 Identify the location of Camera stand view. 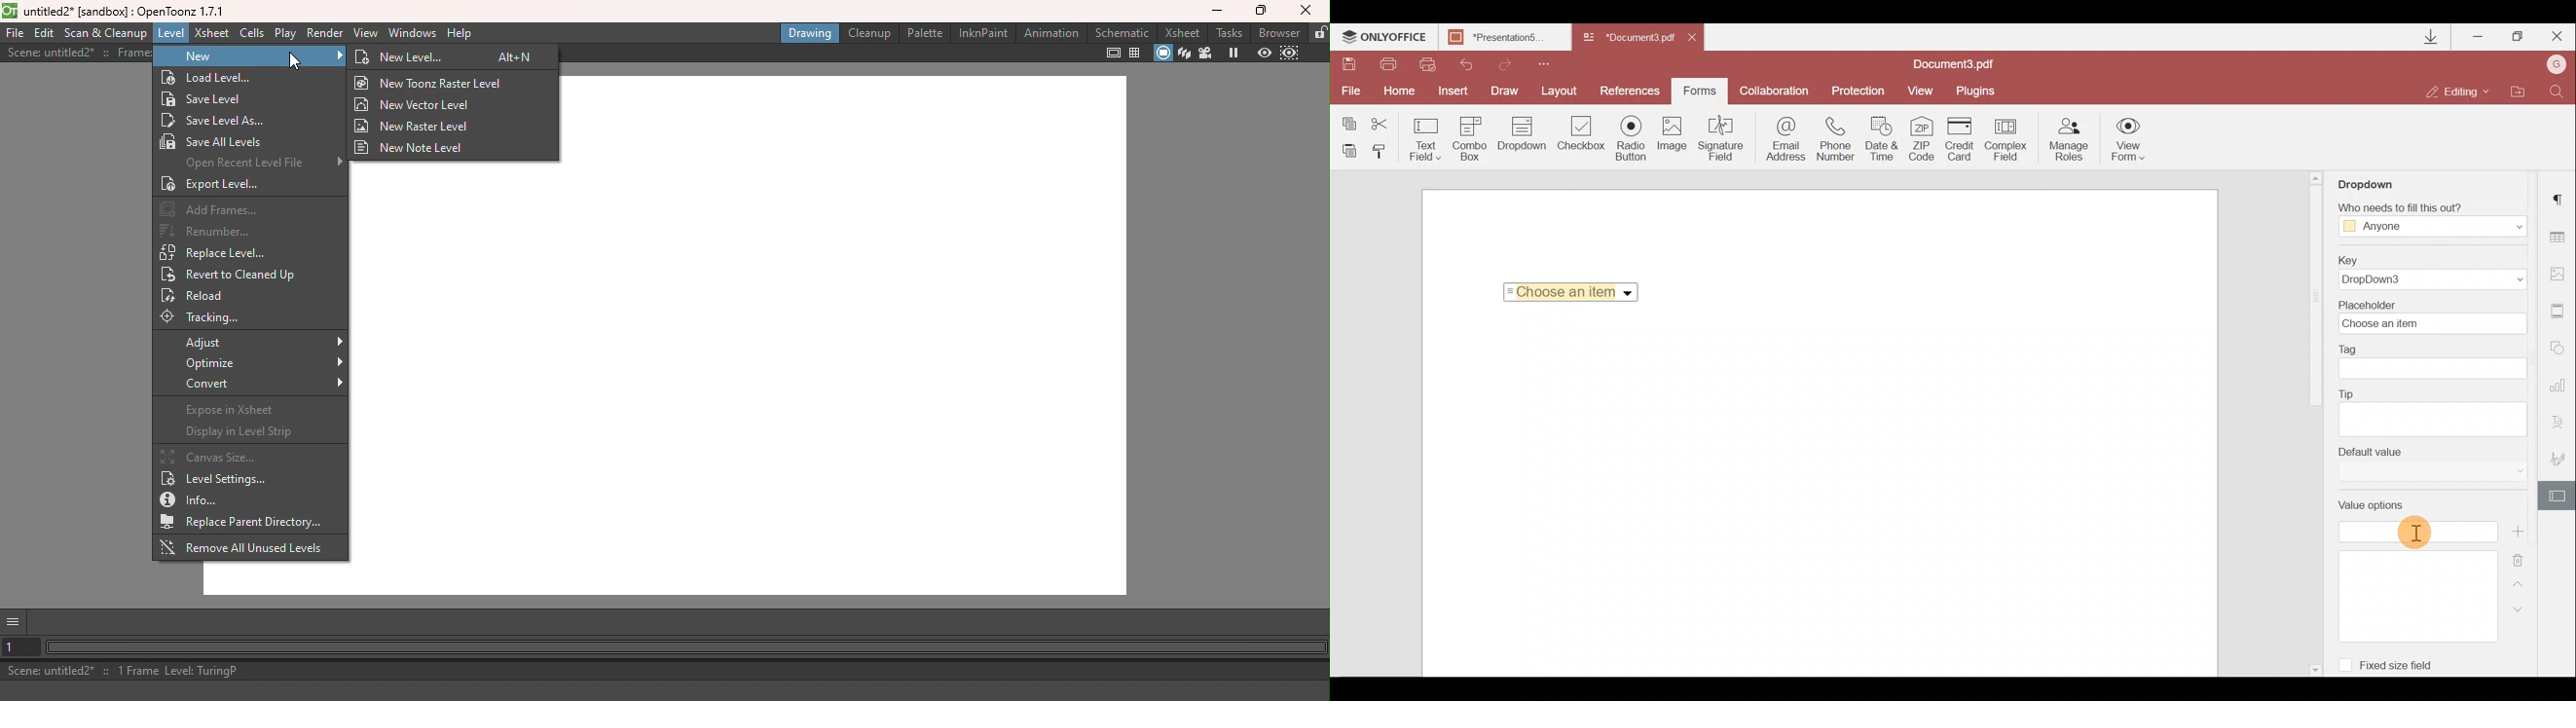
(1163, 54).